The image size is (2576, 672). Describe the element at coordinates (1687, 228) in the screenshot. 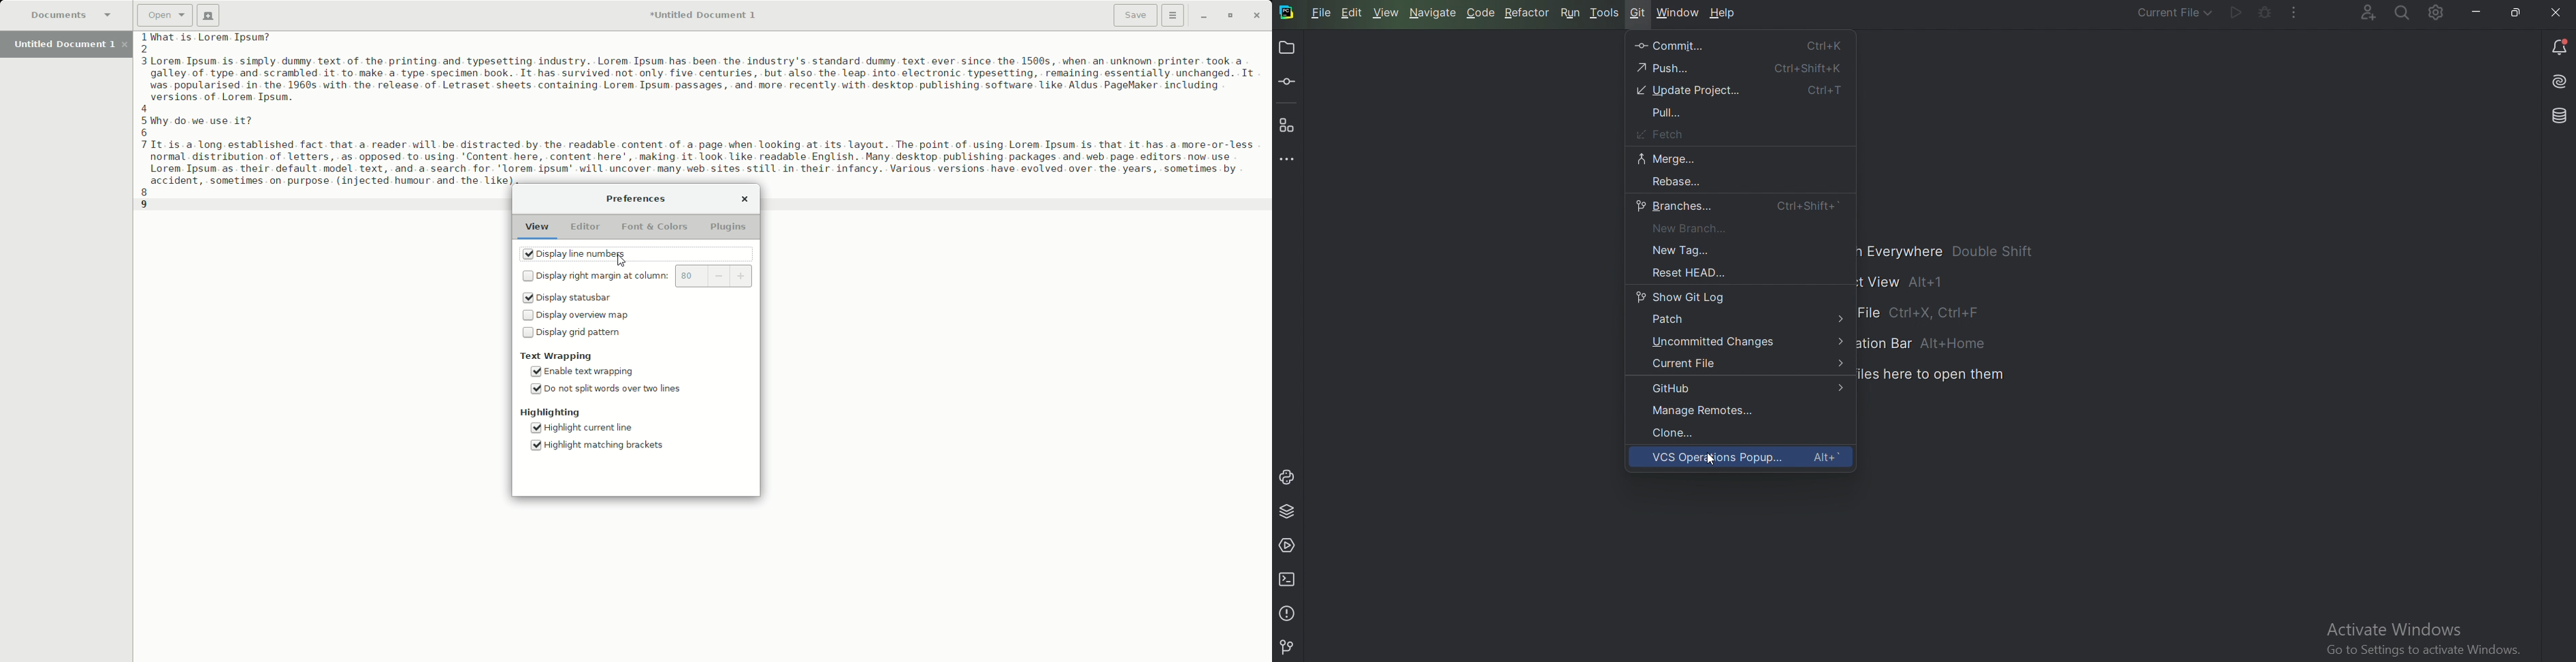

I see `New branch` at that location.